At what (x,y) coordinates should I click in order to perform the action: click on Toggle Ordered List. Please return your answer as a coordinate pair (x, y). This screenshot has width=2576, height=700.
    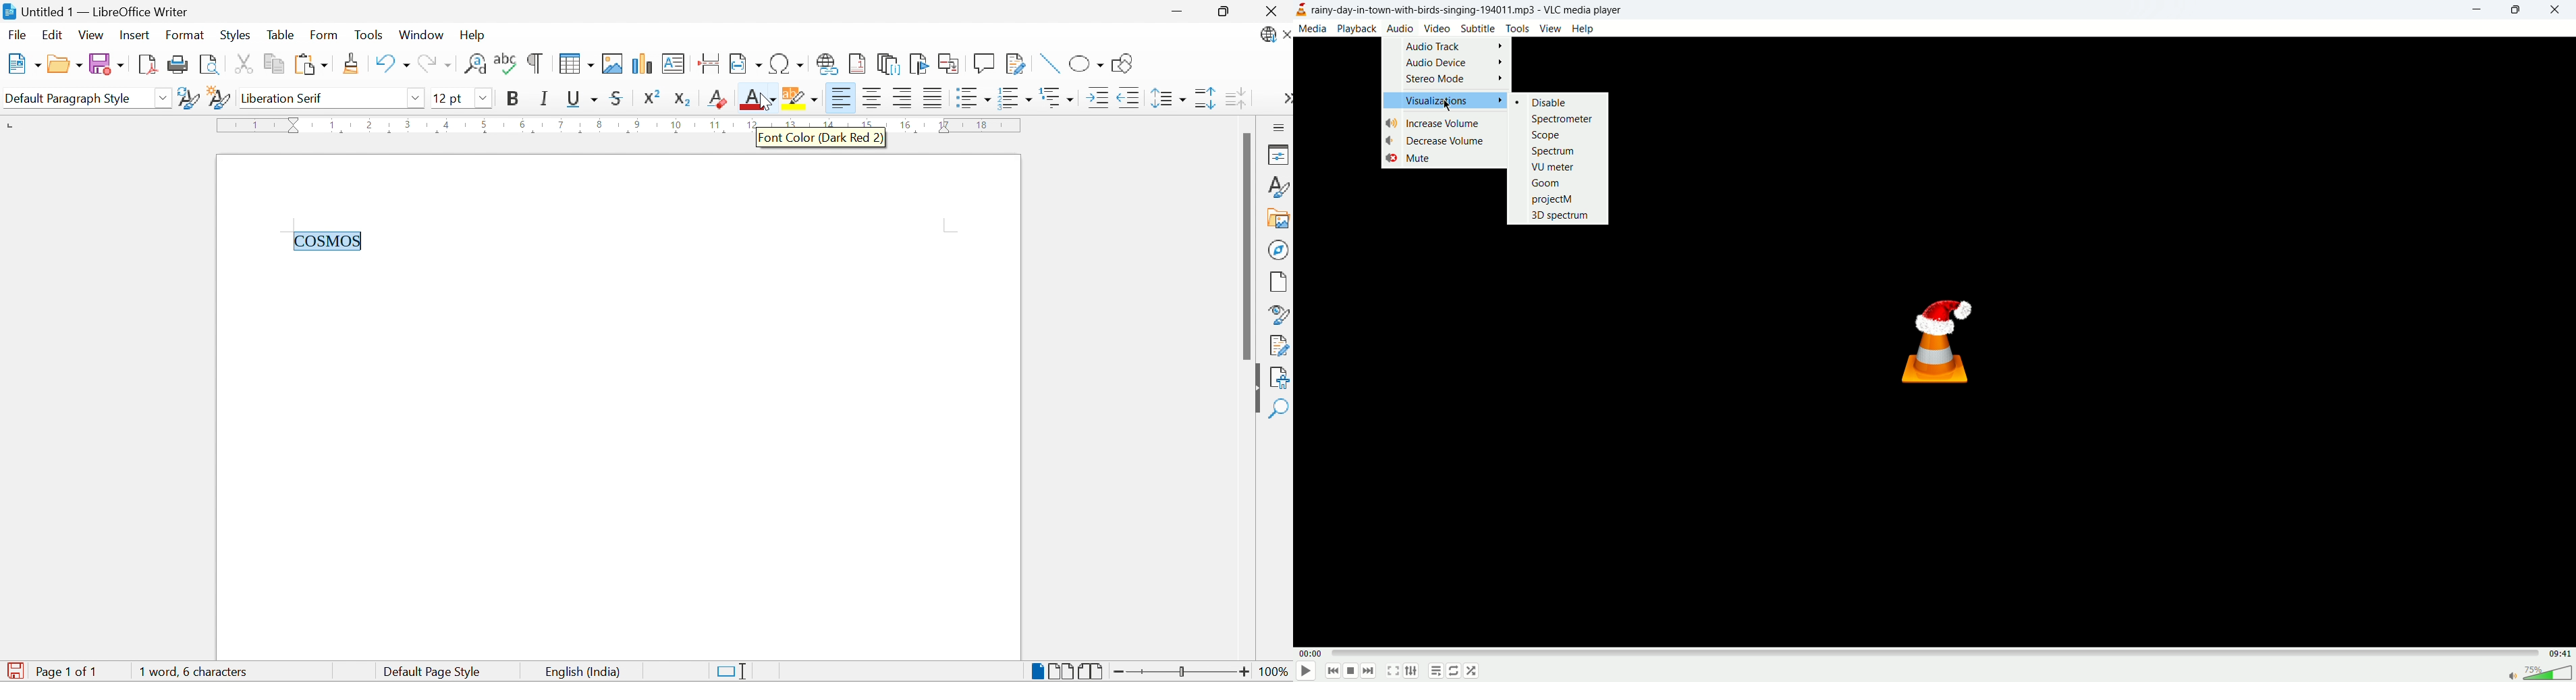
    Looking at the image, I should click on (1016, 97).